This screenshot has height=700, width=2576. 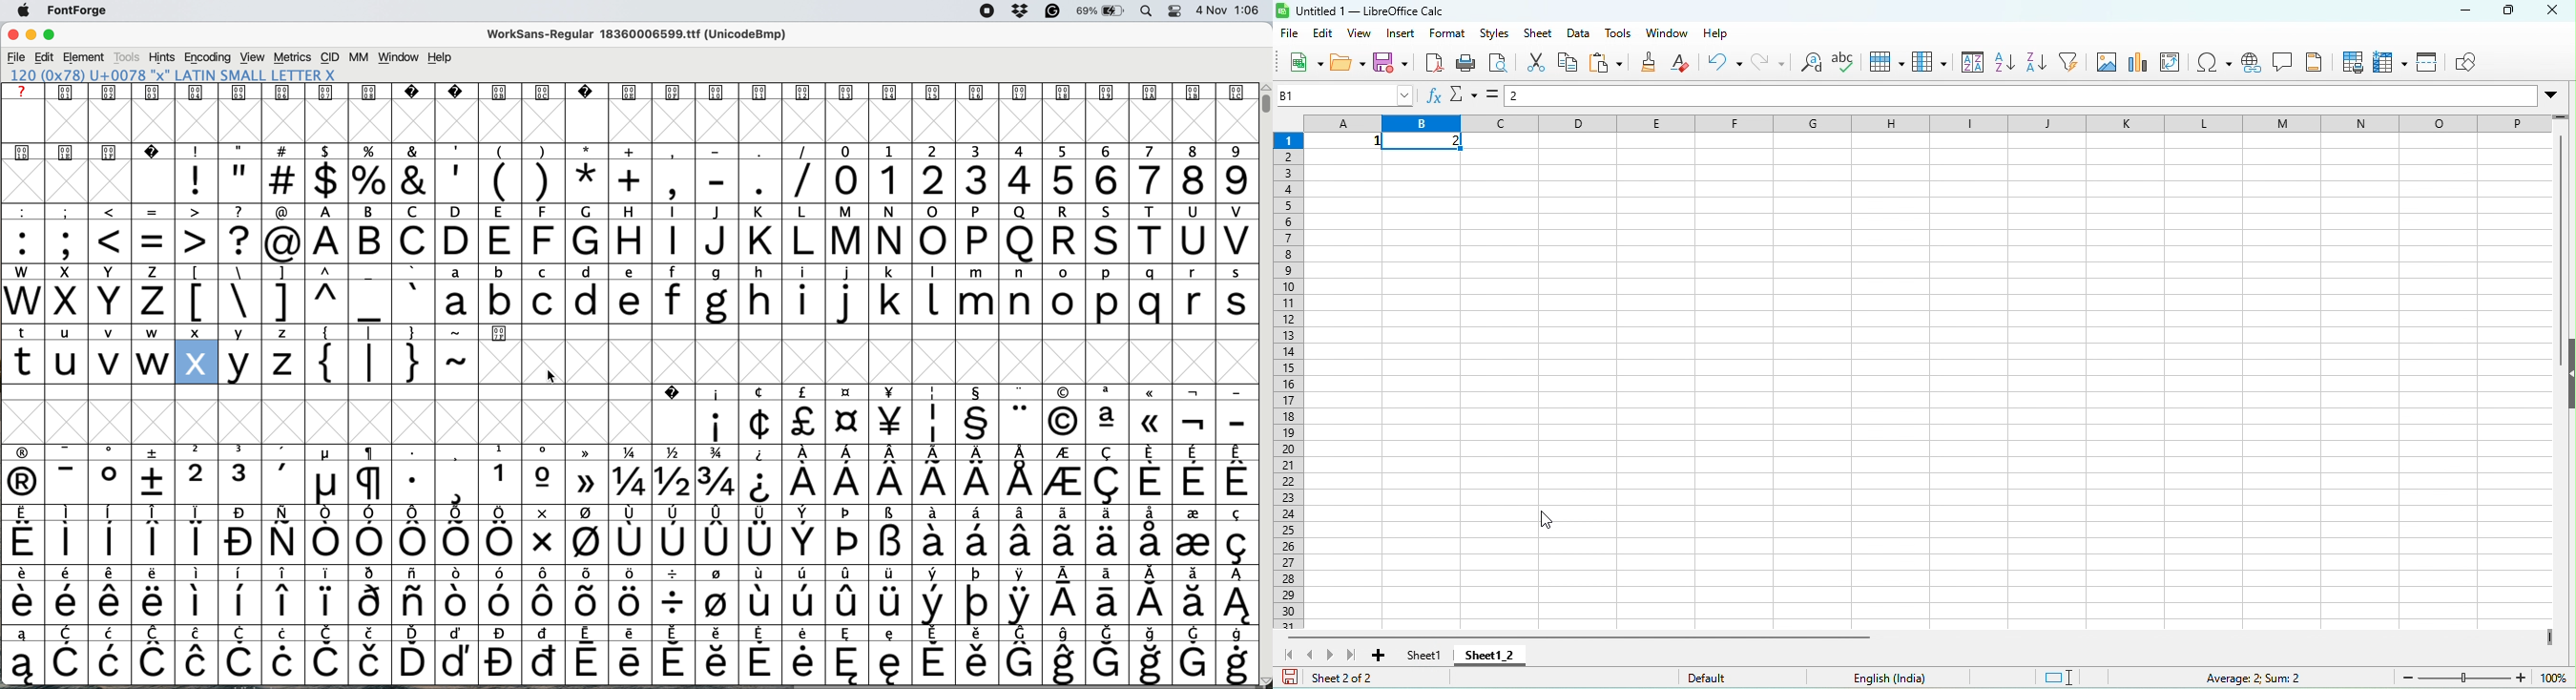 I want to click on hyperlink, so click(x=2253, y=65).